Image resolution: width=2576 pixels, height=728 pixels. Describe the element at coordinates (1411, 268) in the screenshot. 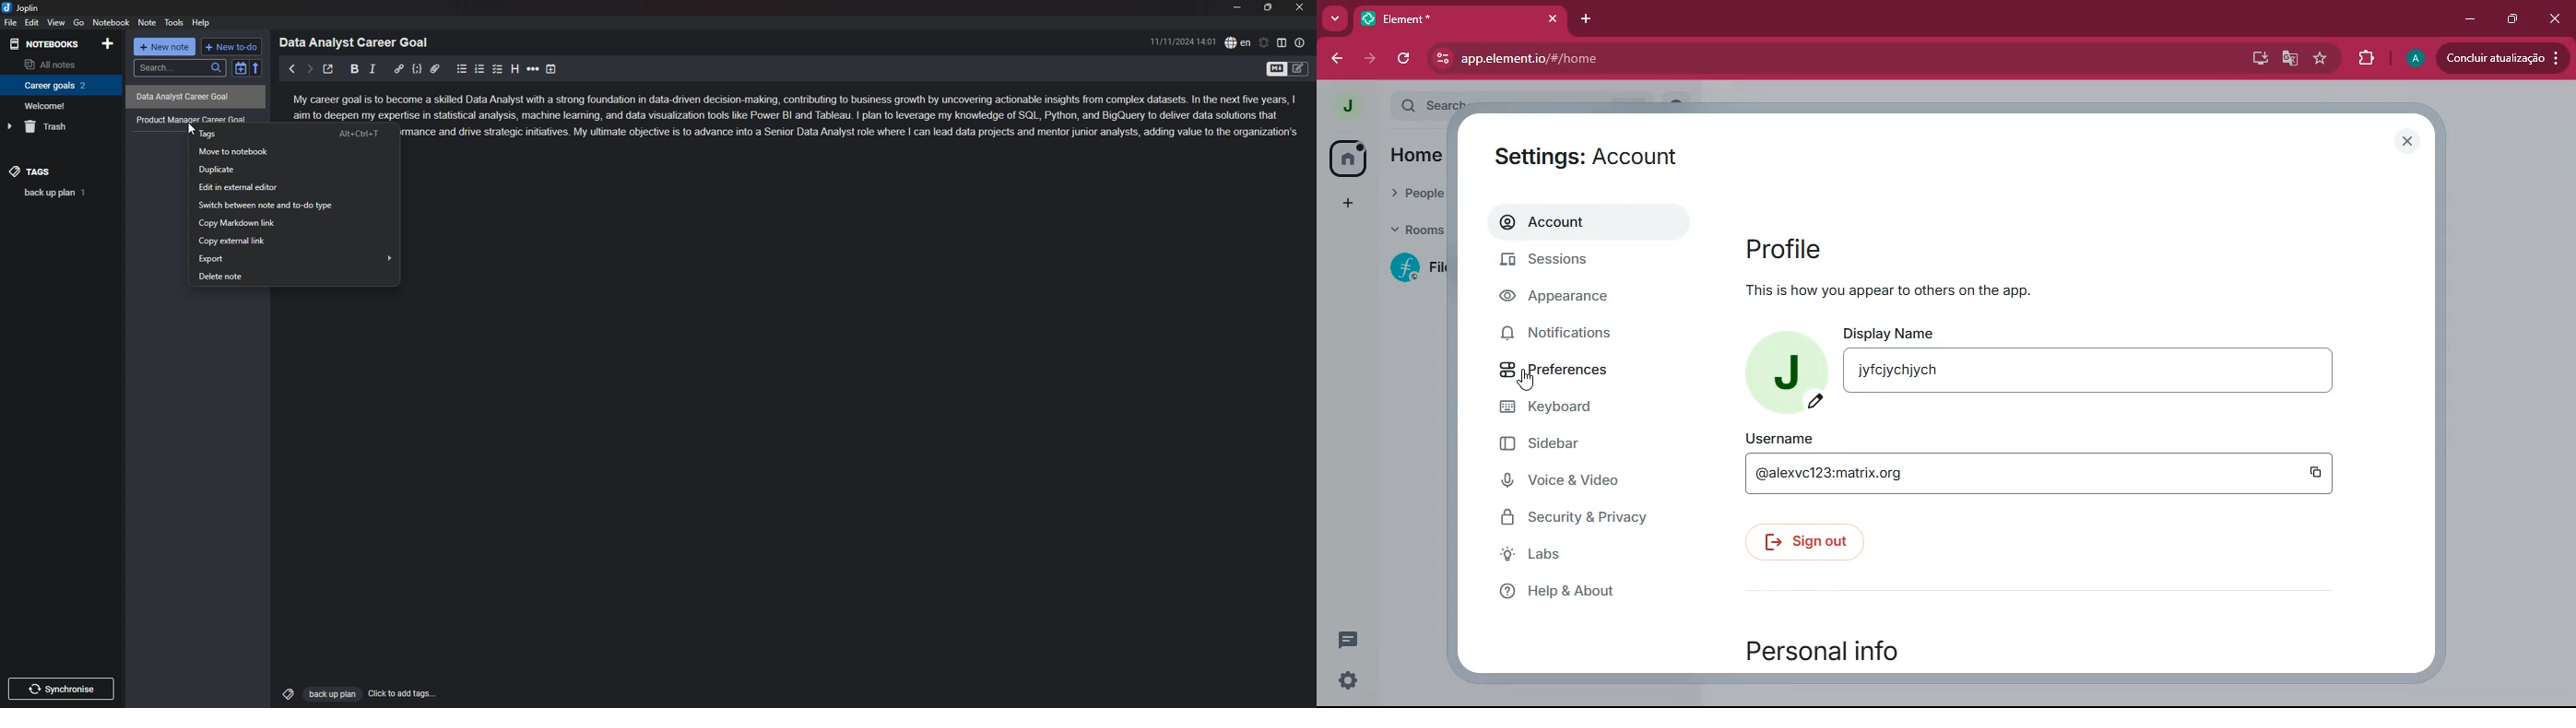

I see `room` at that location.